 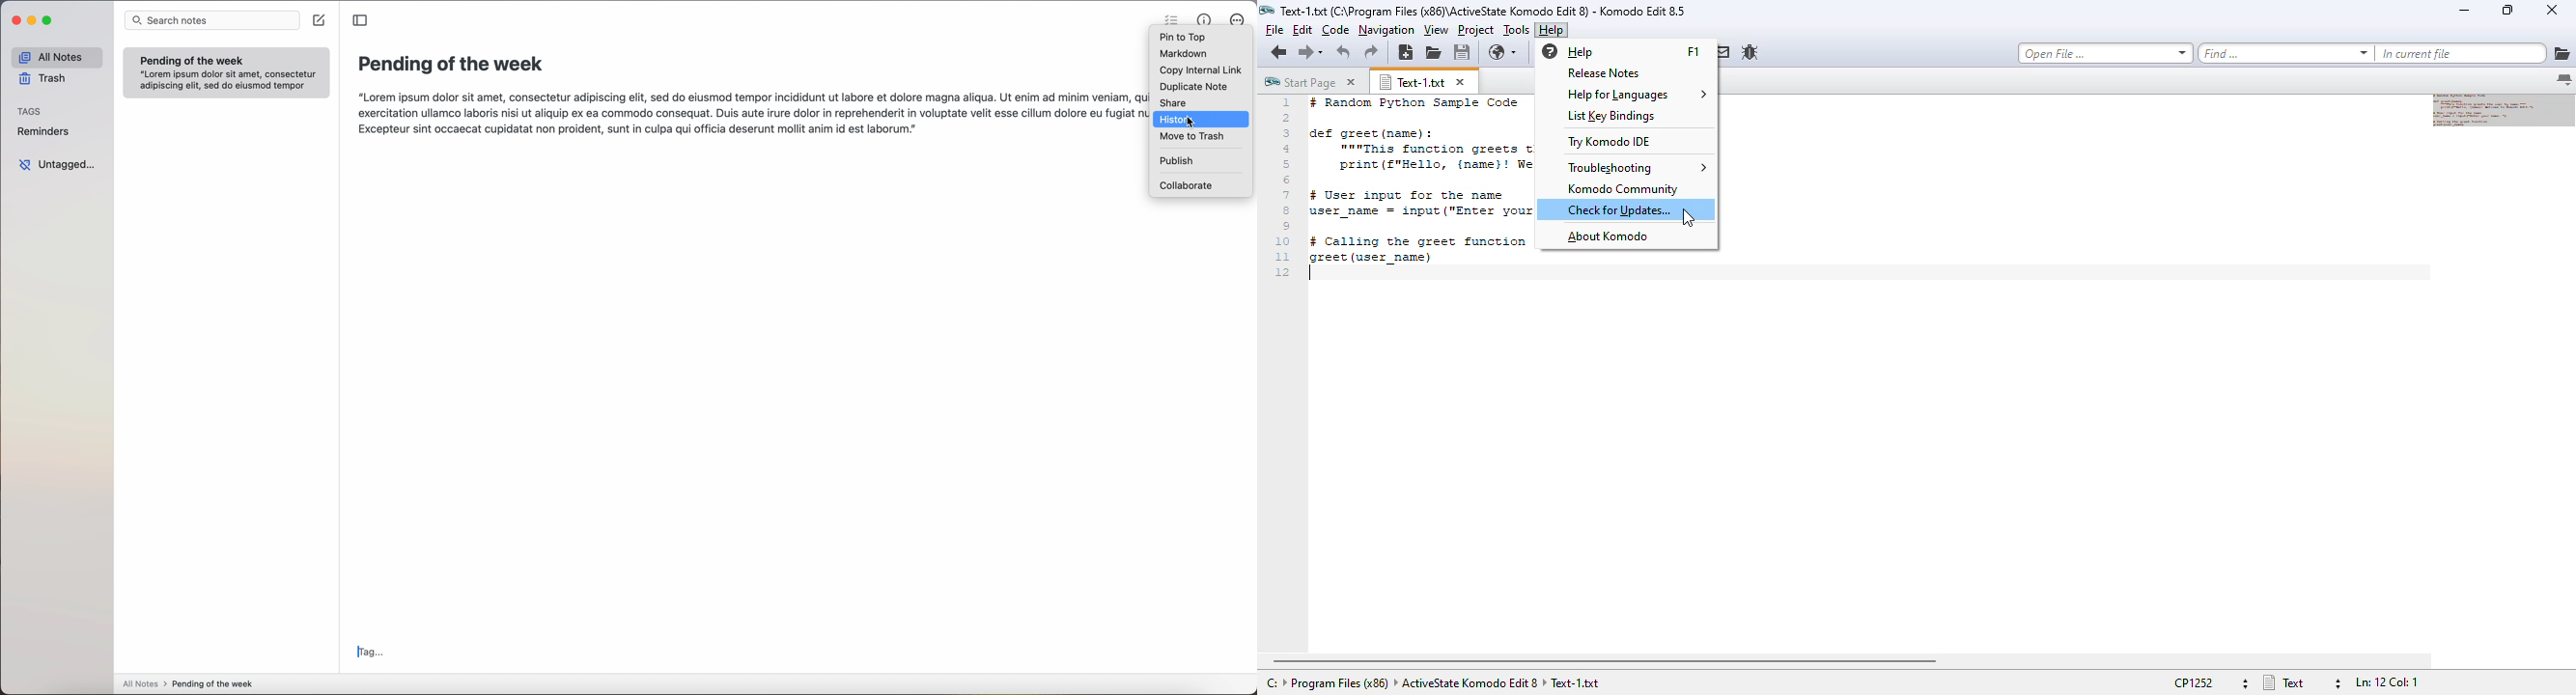 What do you see at coordinates (1198, 121) in the screenshot?
I see `cursor` at bounding box center [1198, 121].